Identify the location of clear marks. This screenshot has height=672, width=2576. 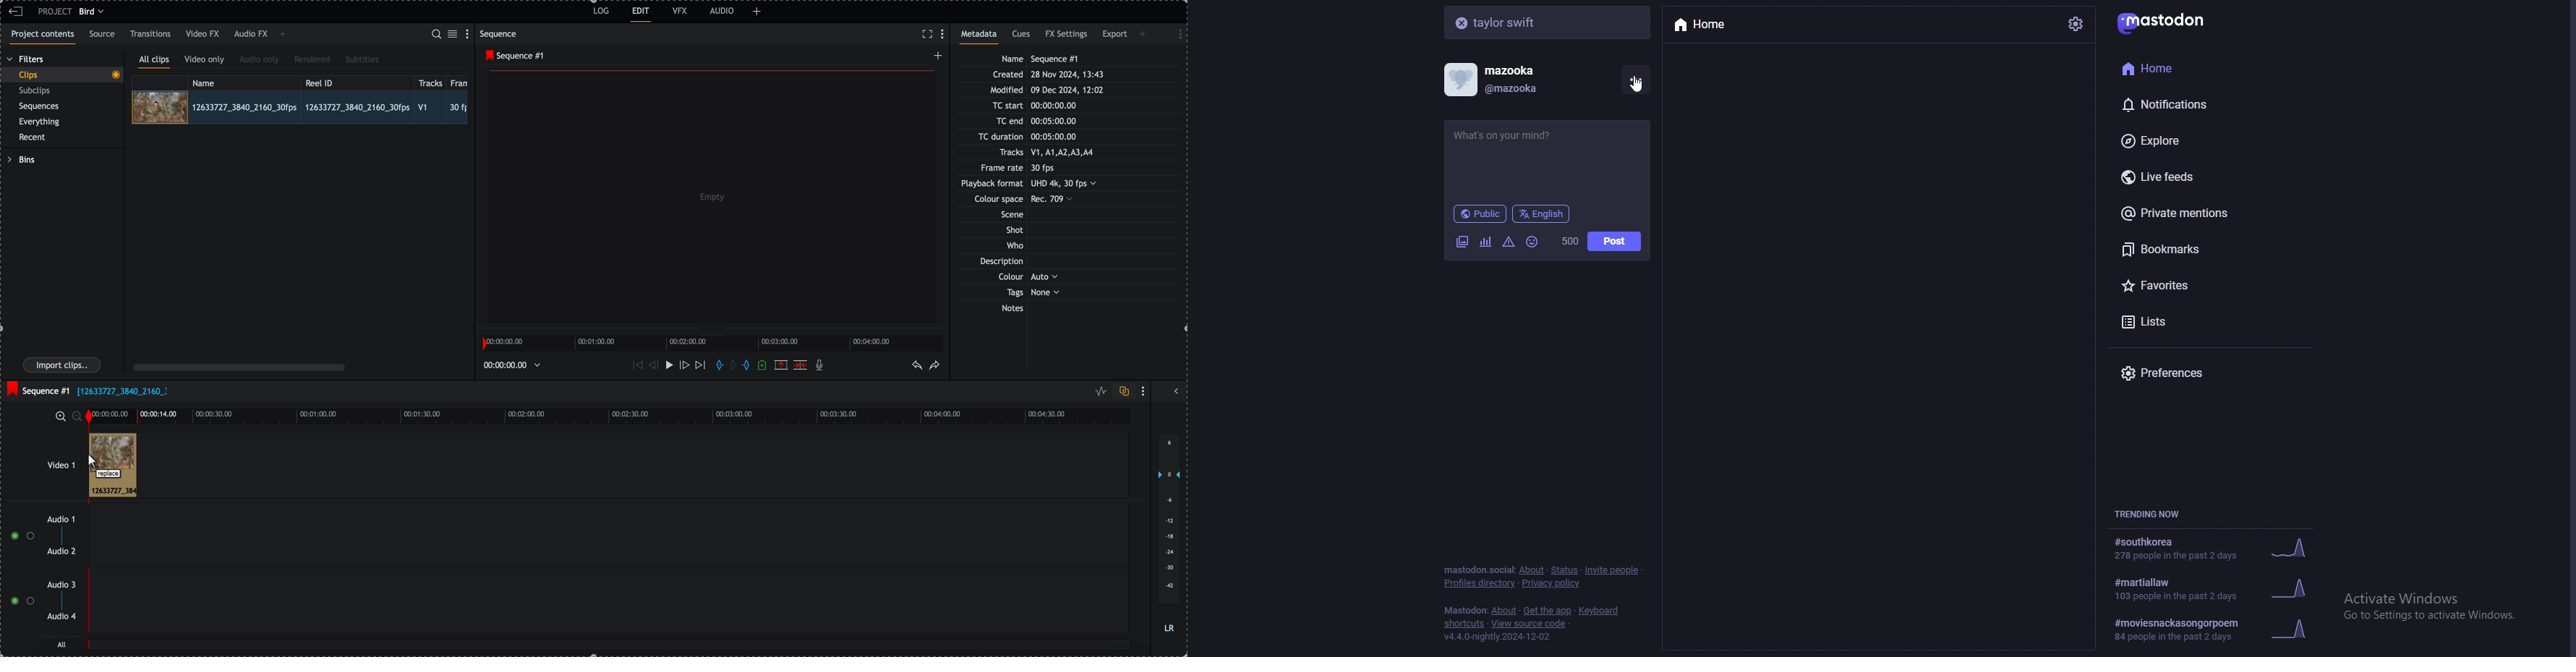
(735, 366).